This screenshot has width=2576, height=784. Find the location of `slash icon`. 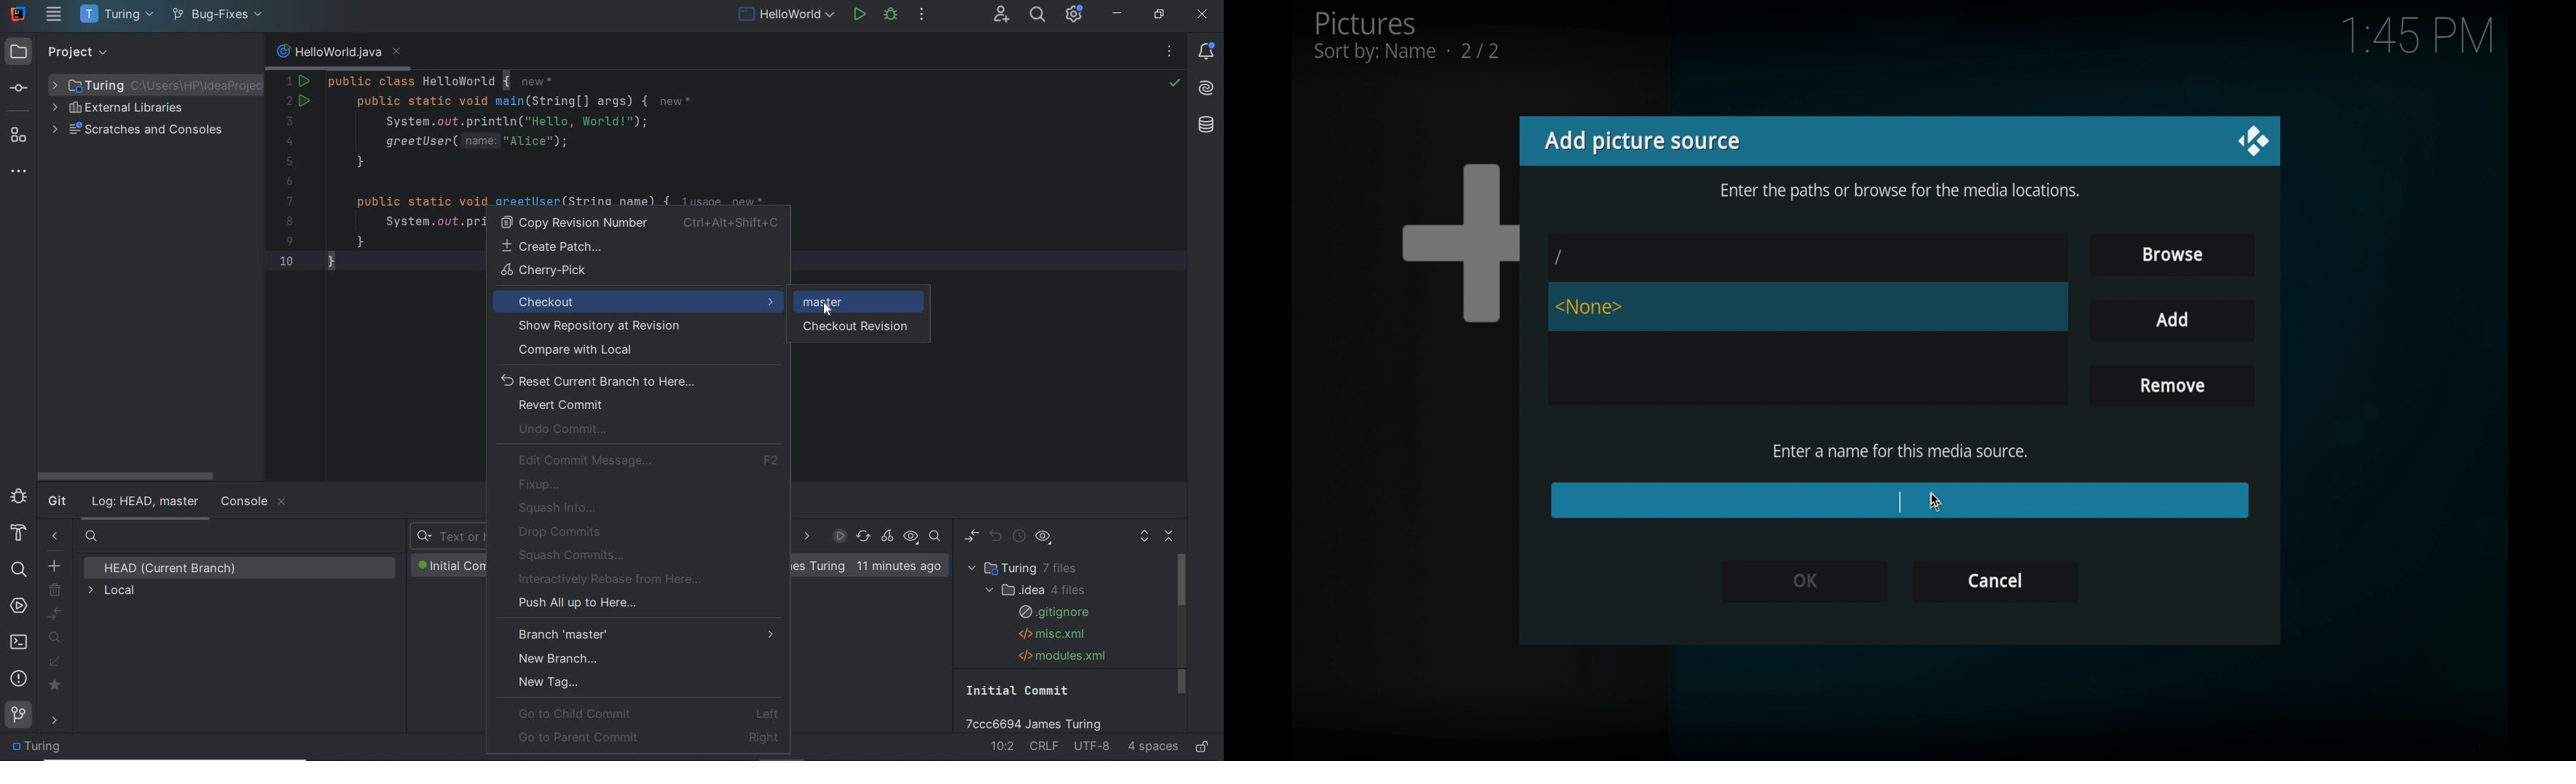

slash icon is located at coordinates (1561, 258).